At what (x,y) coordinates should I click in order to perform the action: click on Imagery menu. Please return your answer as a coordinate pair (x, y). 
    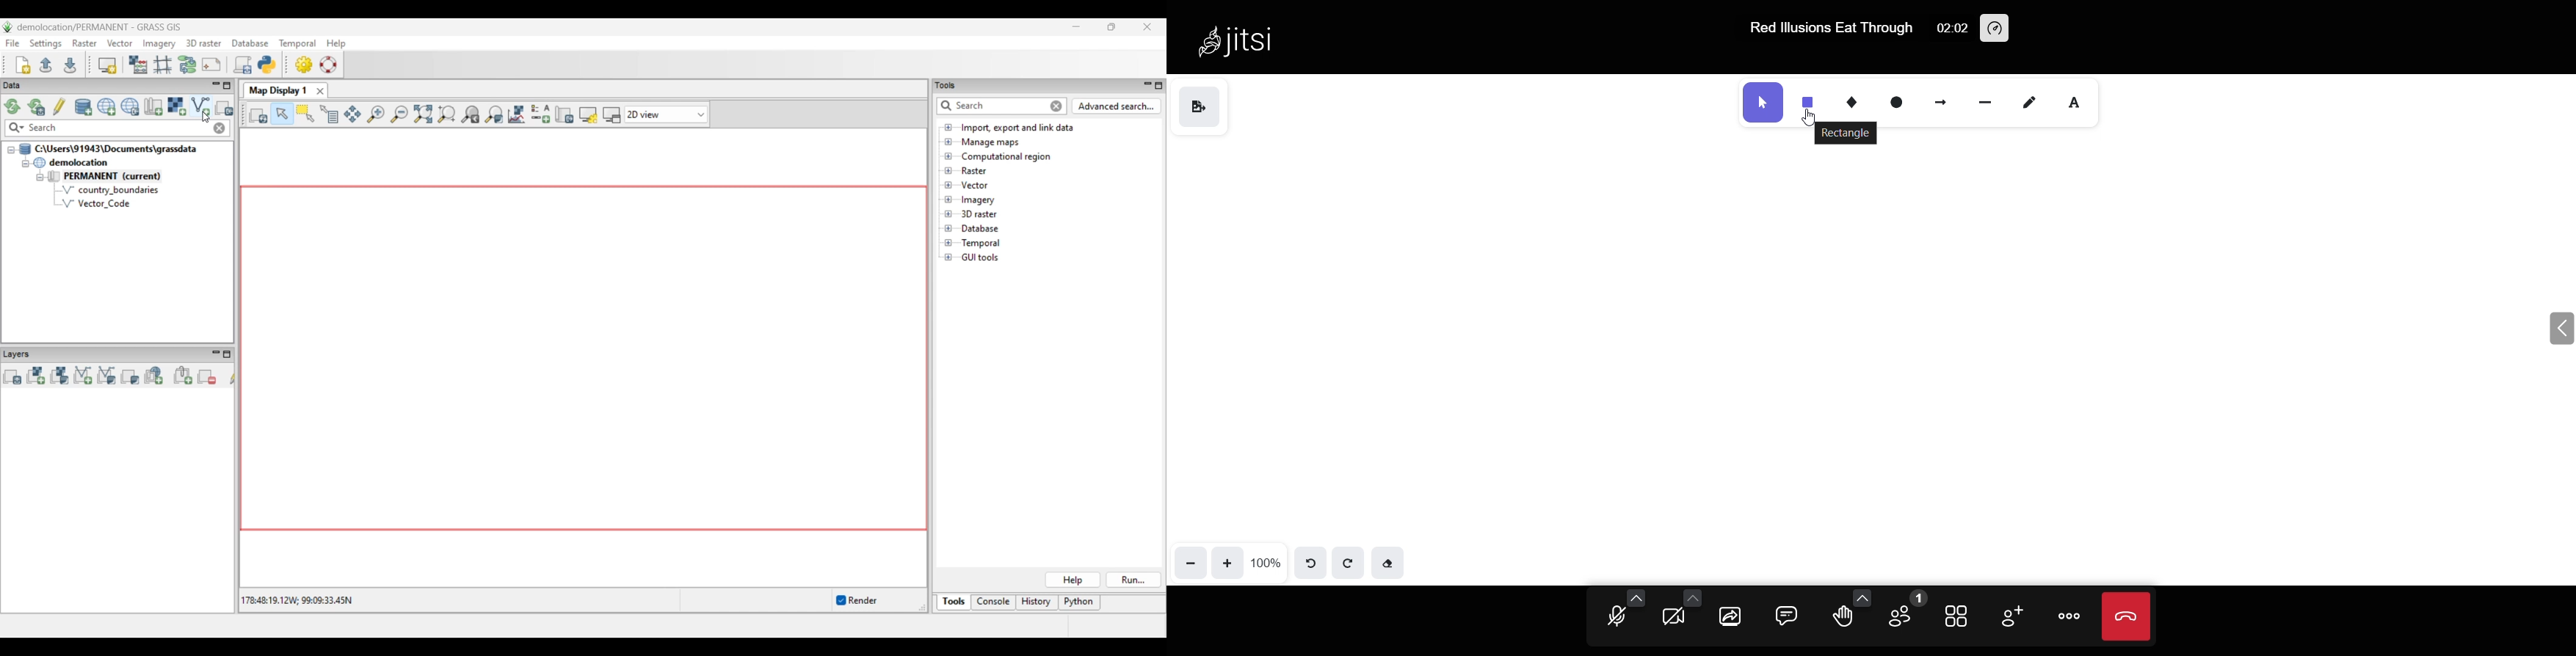
    Looking at the image, I should click on (160, 44).